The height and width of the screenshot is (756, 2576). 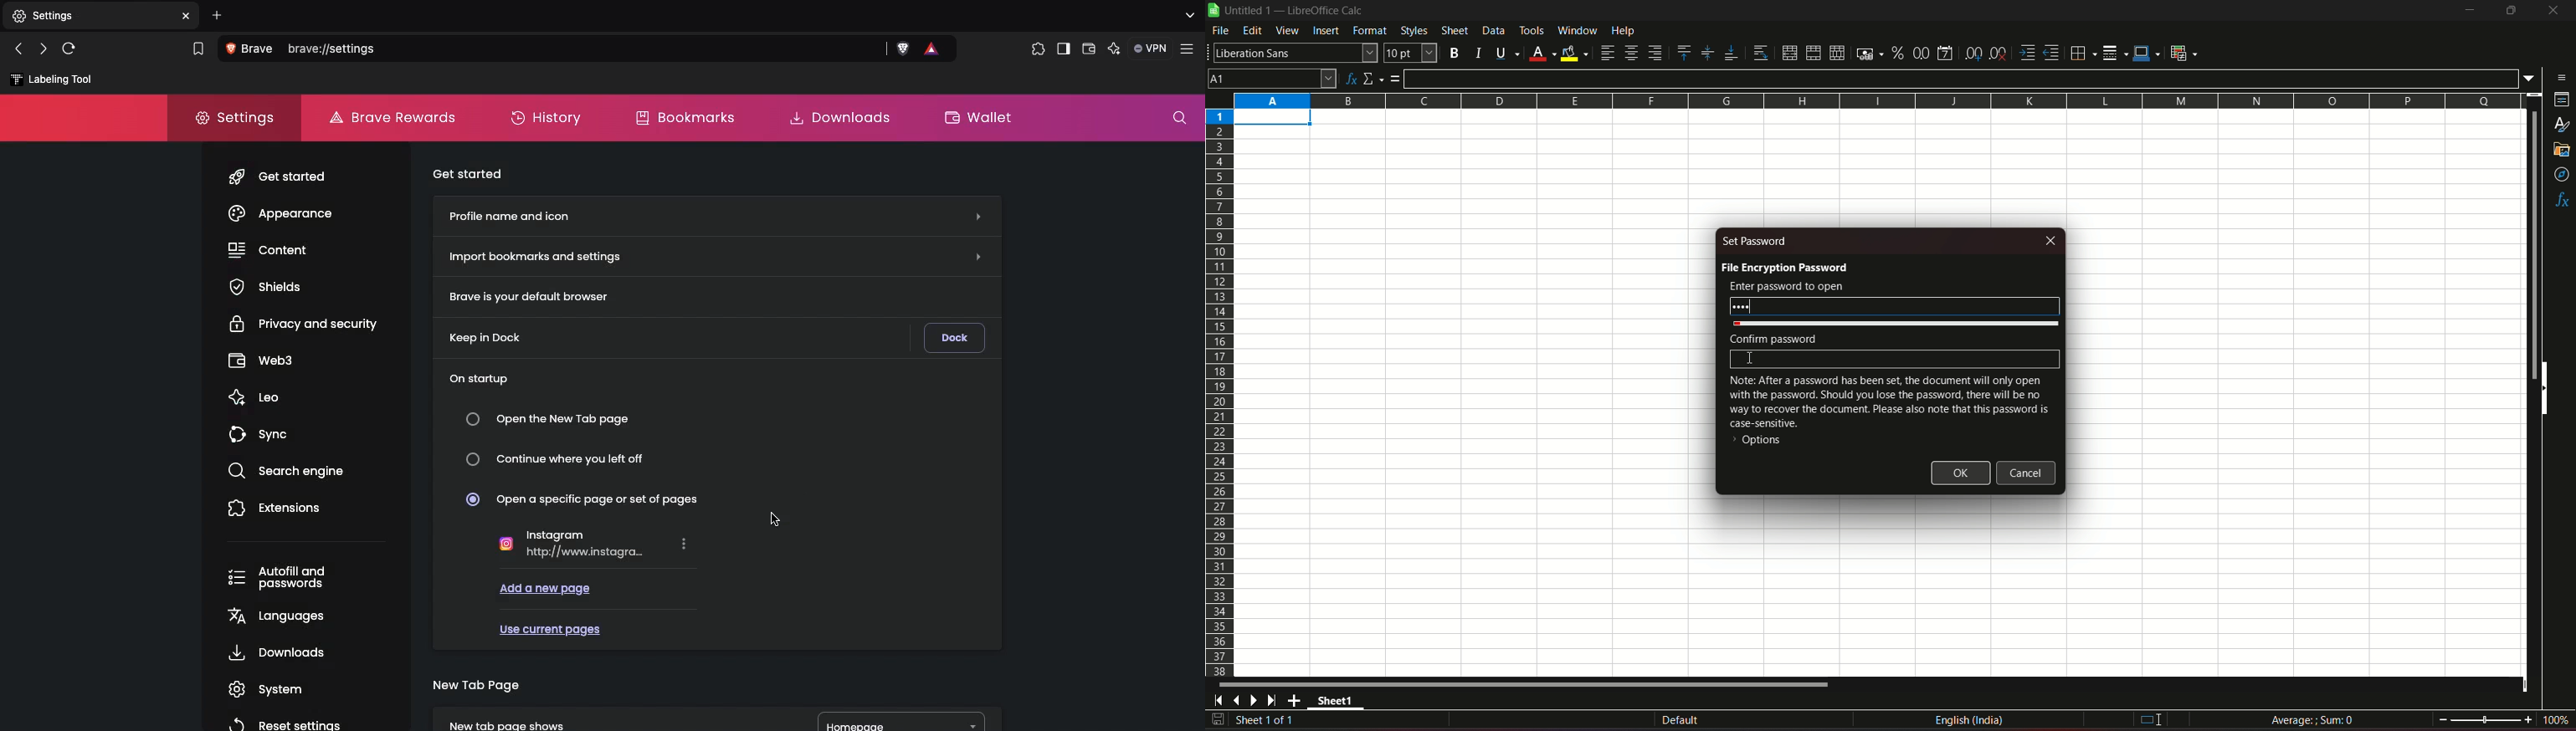 I want to click on conditional, so click(x=2188, y=54).